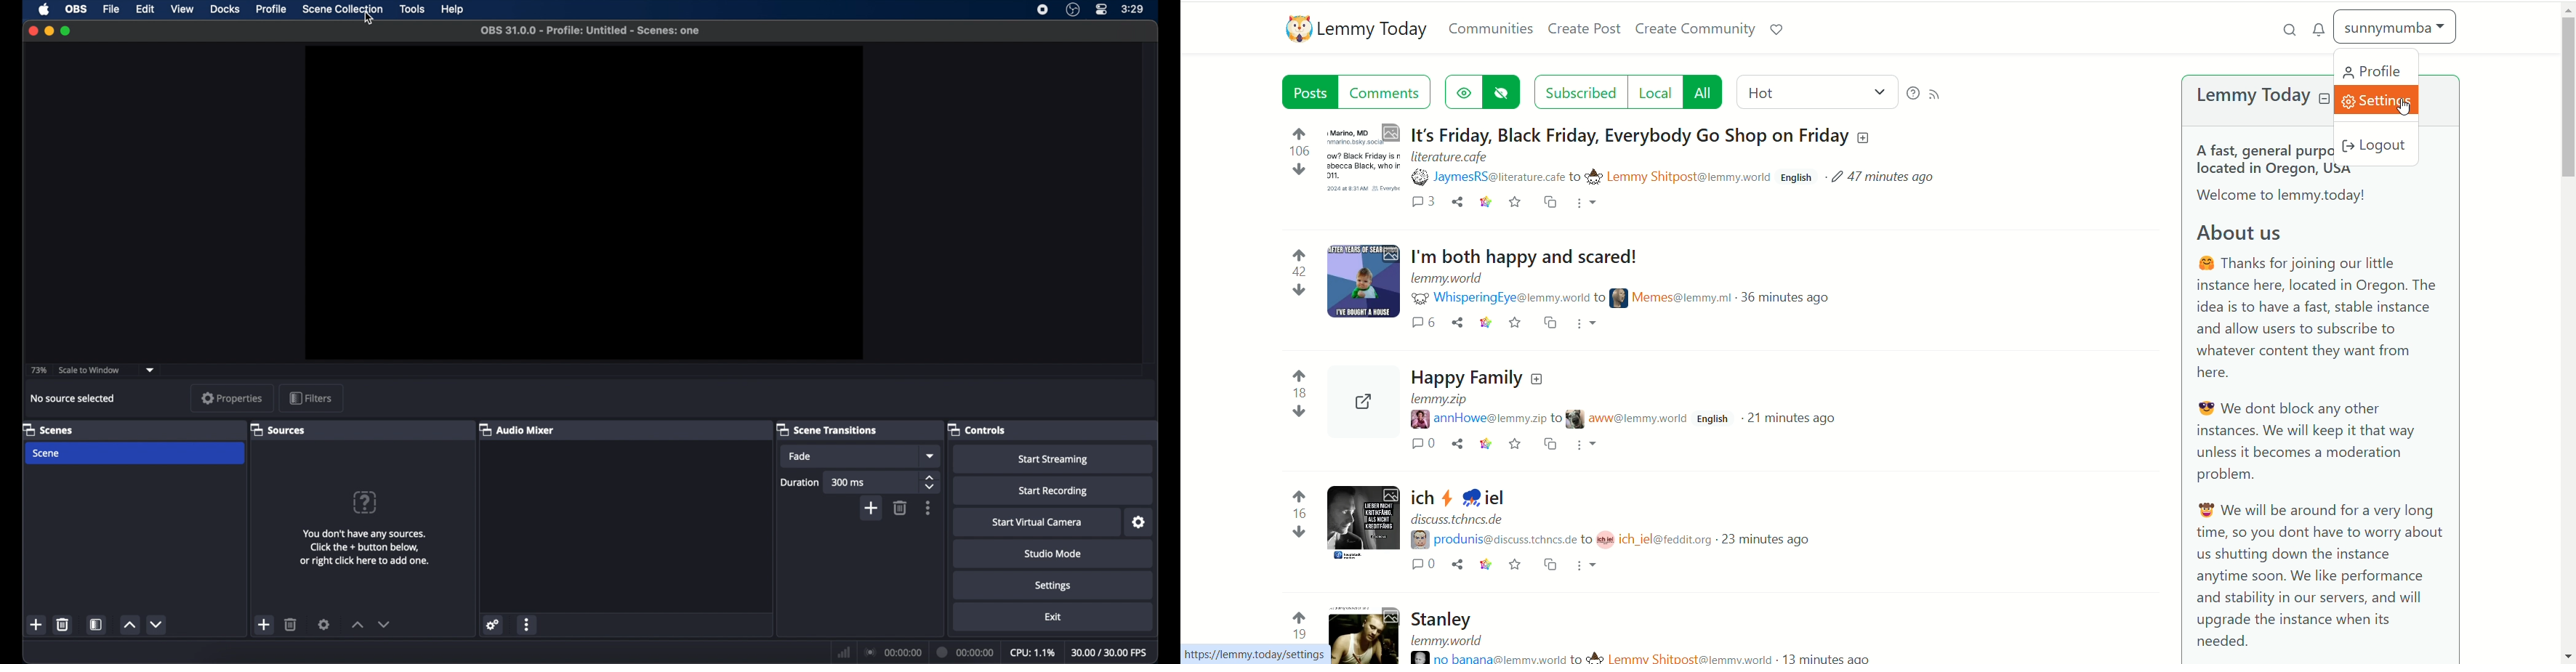 This screenshot has width=2576, height=672. Describe the element at coordinates (311, 399) in the screenshot. I see `filters` at that location.